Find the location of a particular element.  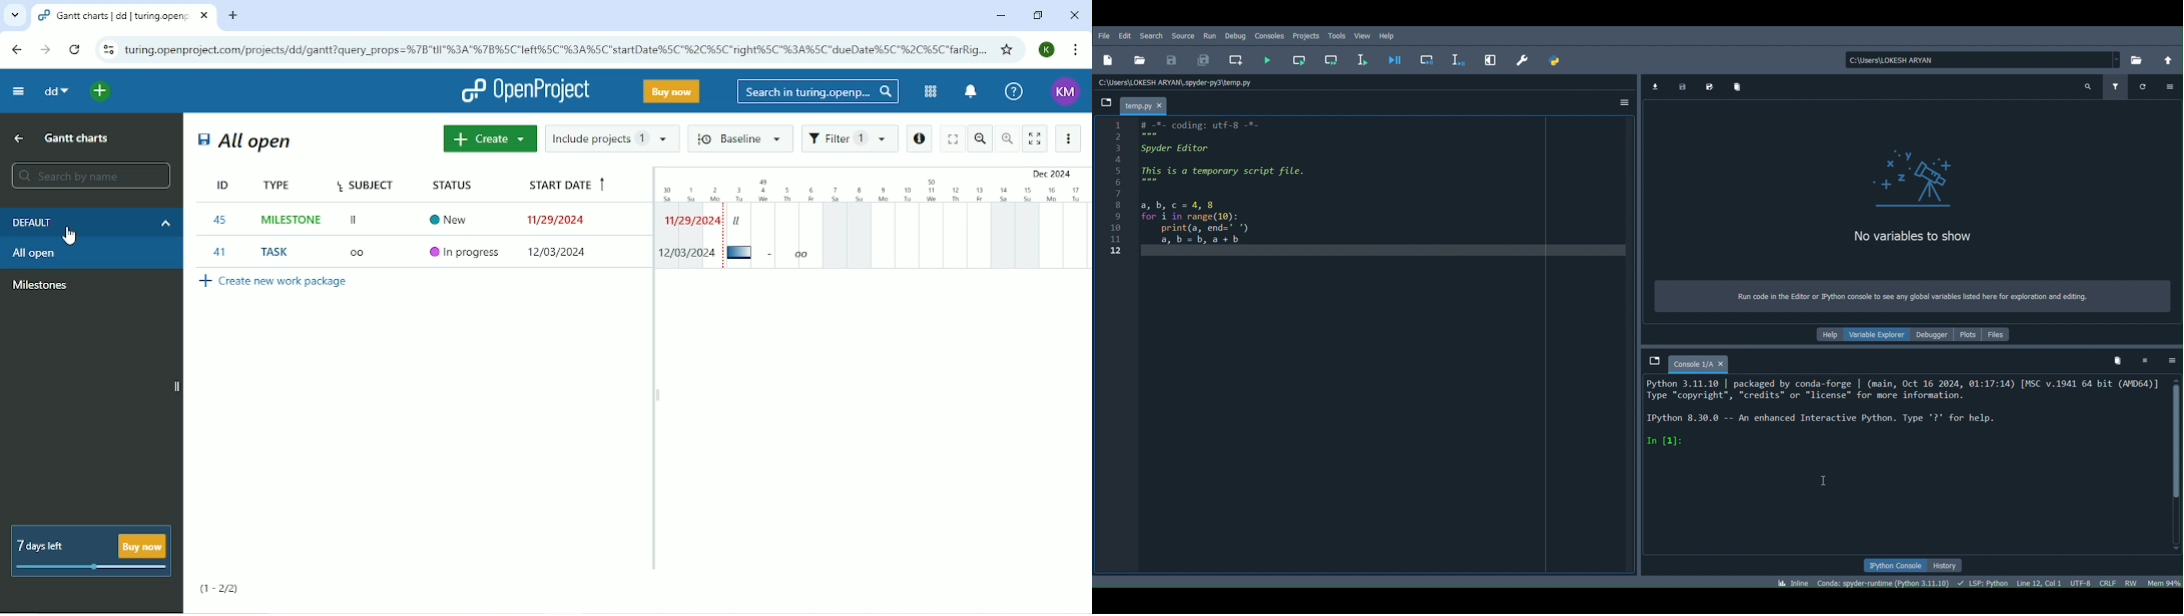

Search tabs is located at coordinates (13, 15).